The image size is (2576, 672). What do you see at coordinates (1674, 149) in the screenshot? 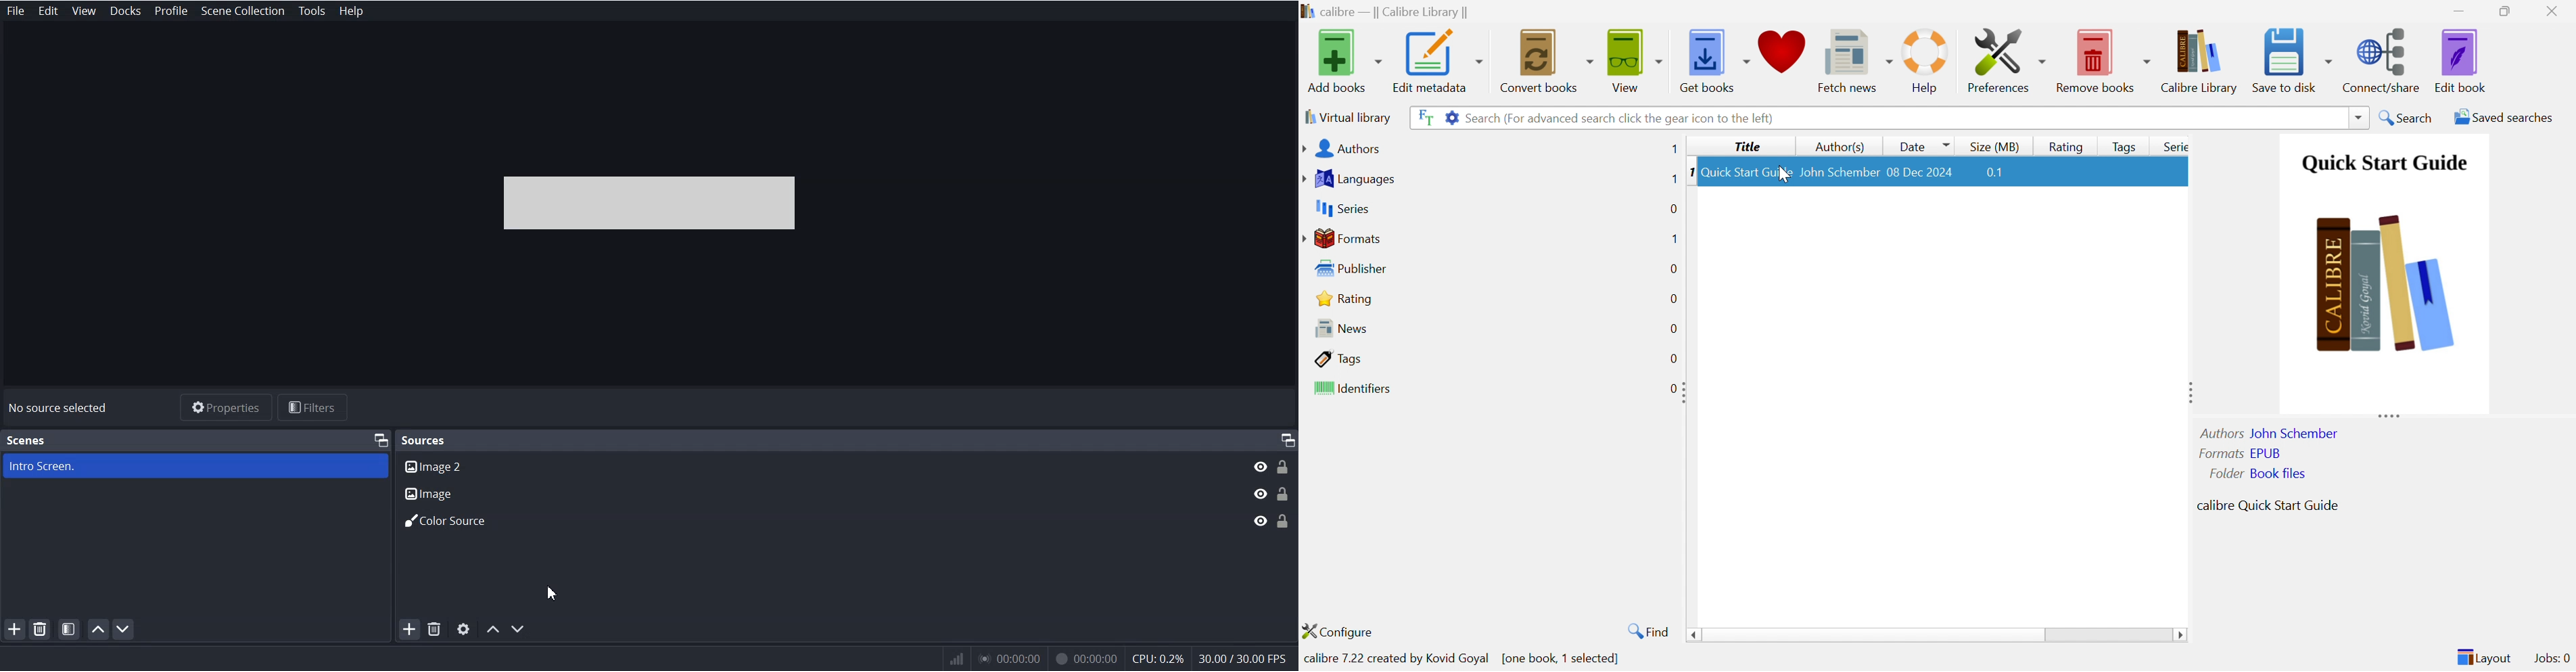
I see `1` at bounding box center [1674, 149].